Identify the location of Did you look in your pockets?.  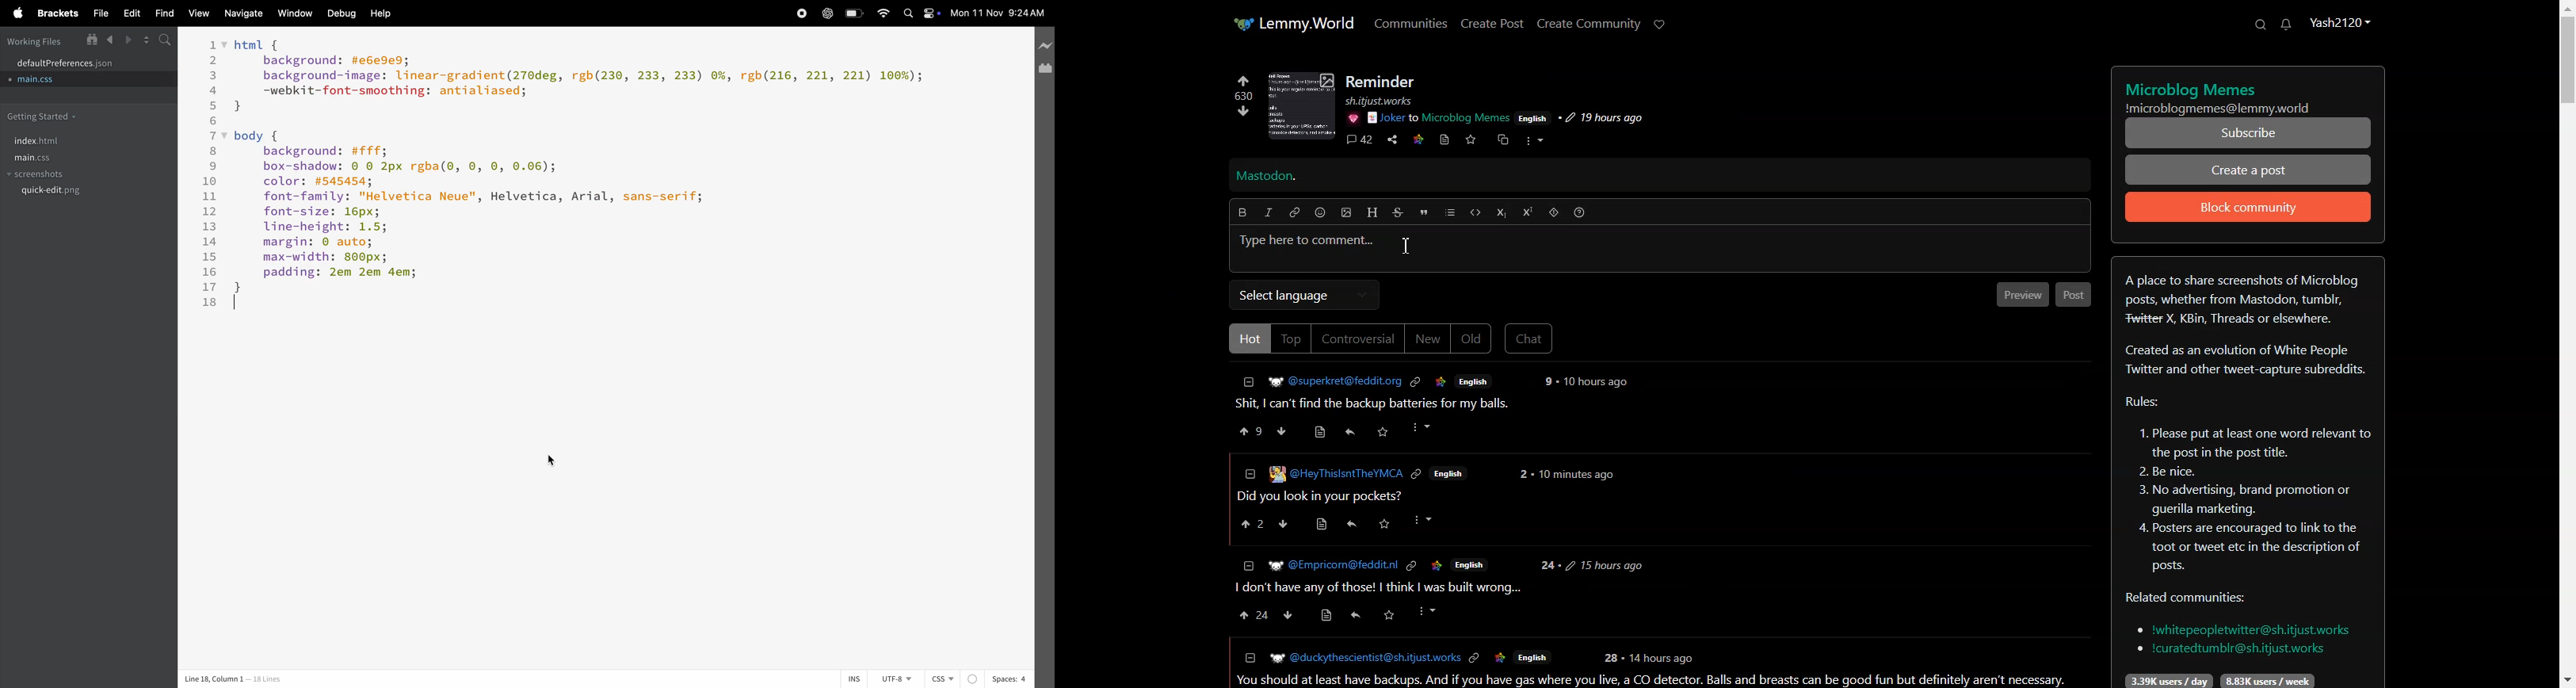
(1324, 496).